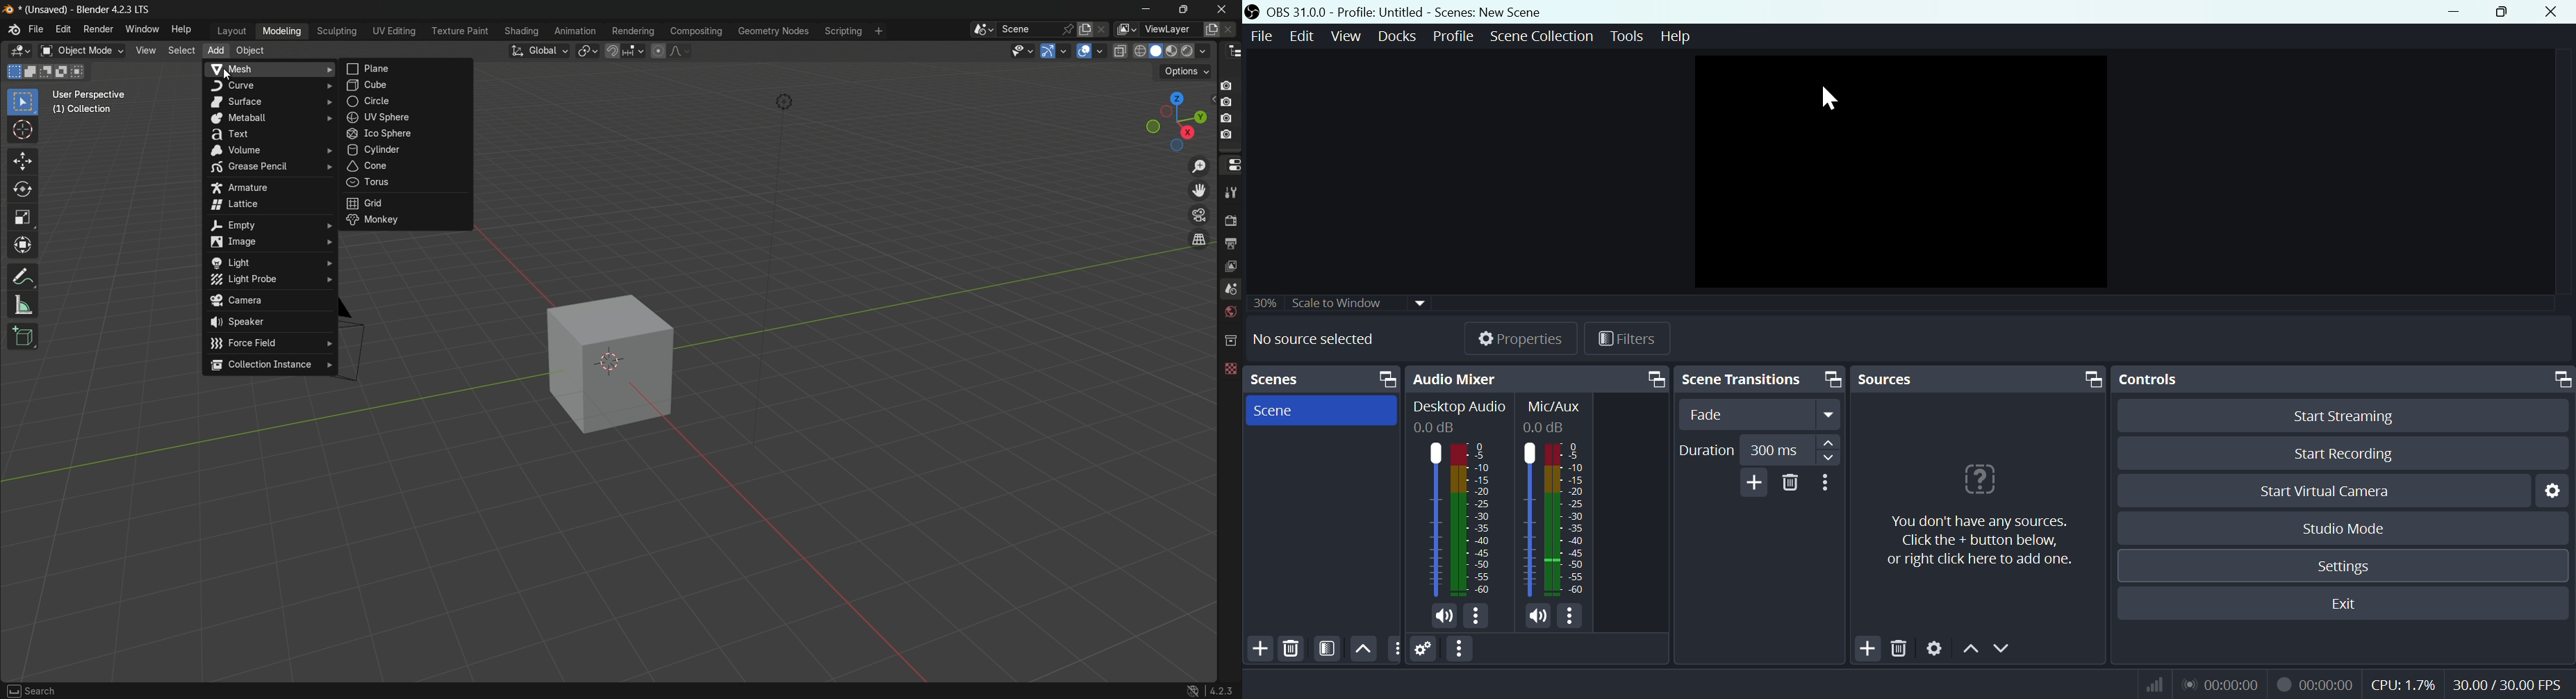 The height and width of the screenshot is (700, 2576). What do you see at coordinates (146, 50) in the screenshot?
I see `view menu` at bounding box center [146, 50].